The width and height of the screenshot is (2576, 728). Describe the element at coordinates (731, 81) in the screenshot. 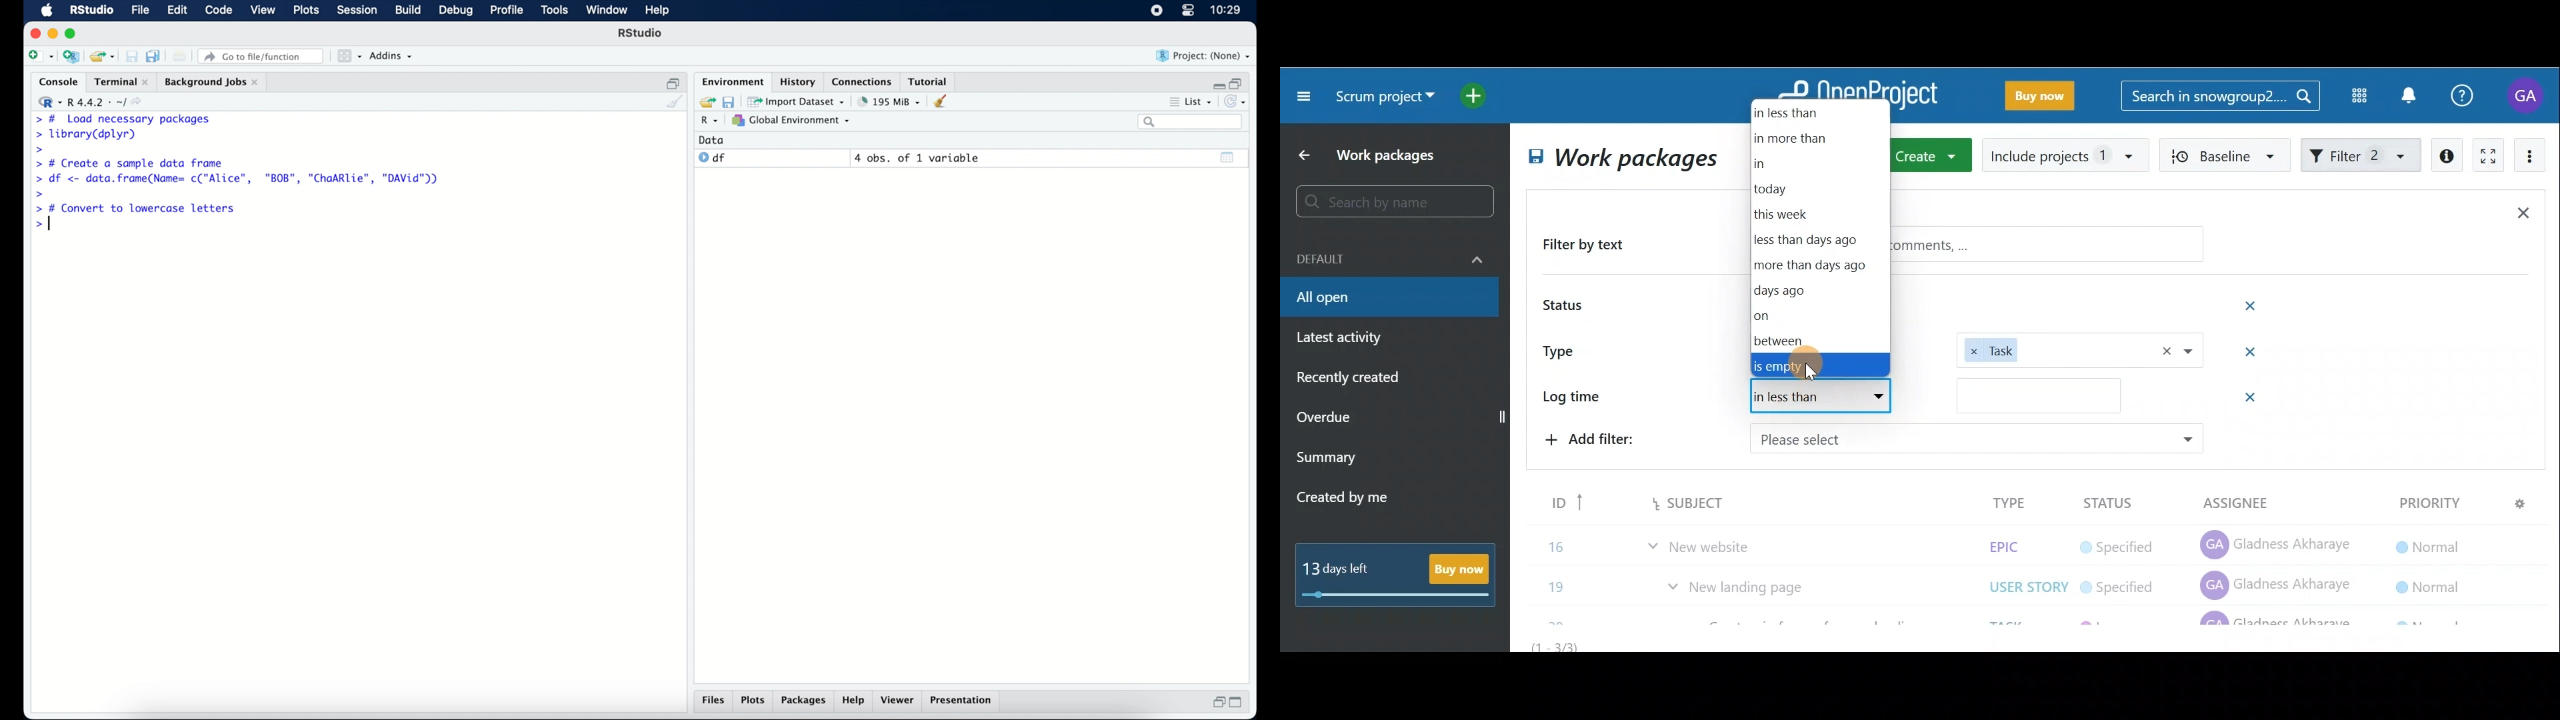

I see `environment` at that location.